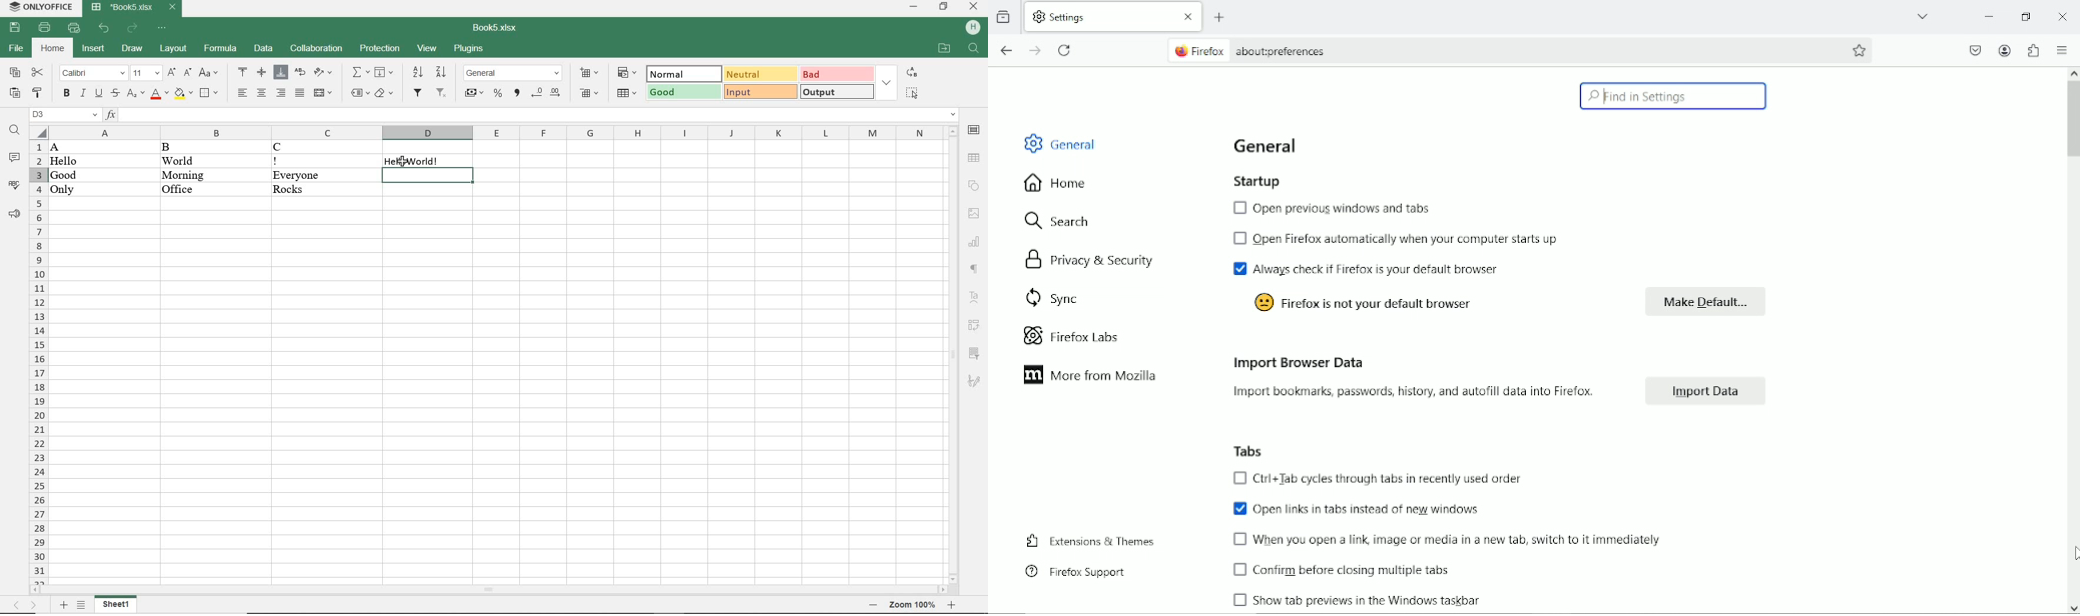  Describe the element at coordinates (499, 94) in the screenshot. I see `PERCENT STYLE` at that location.